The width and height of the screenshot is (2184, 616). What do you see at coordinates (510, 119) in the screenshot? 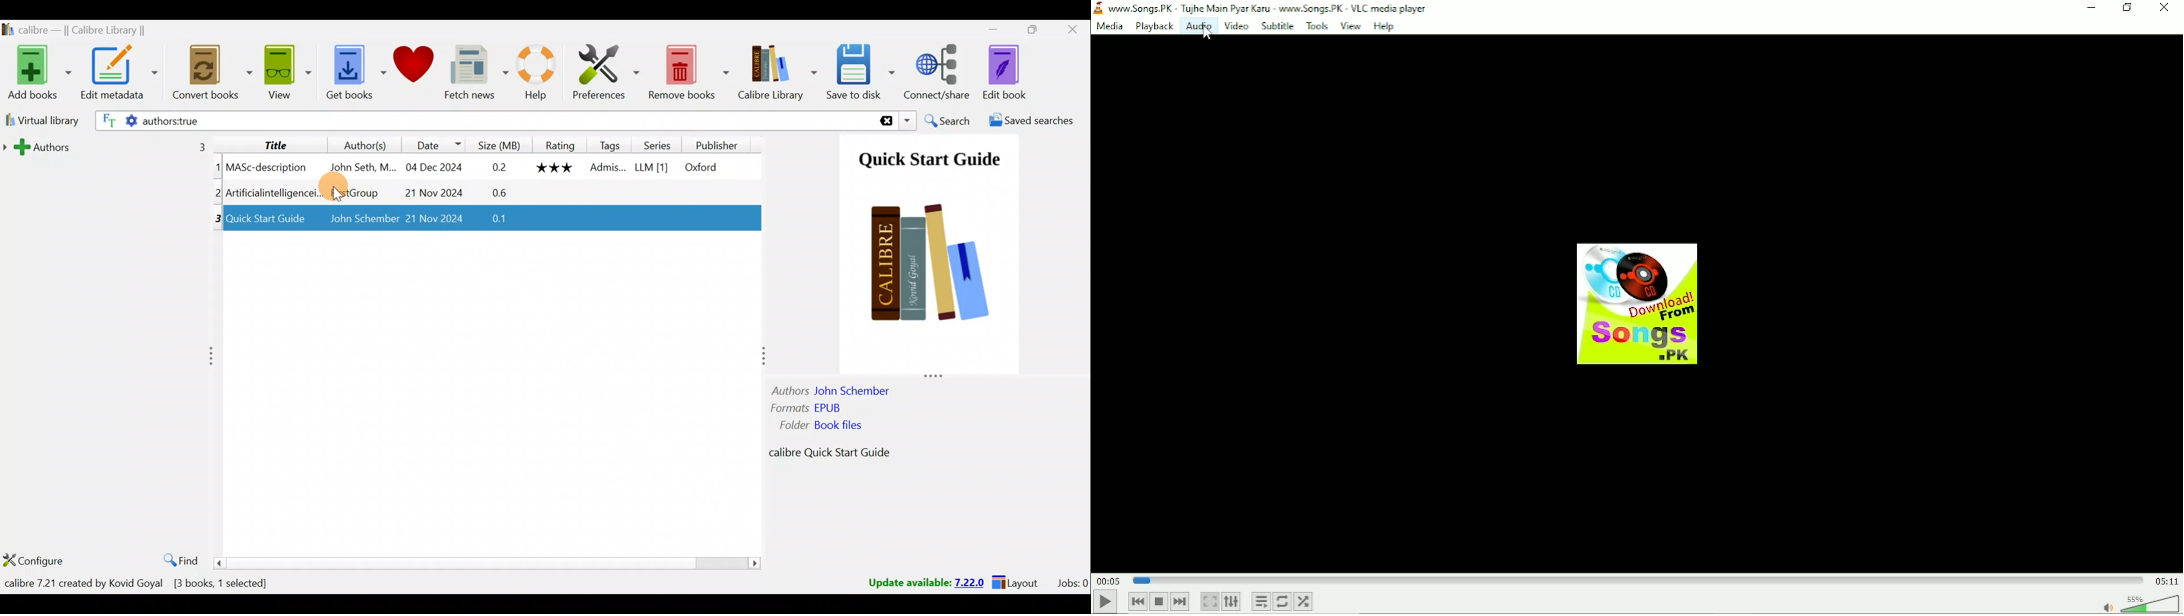
I see `Search bar` at bounding box center [510, 119].